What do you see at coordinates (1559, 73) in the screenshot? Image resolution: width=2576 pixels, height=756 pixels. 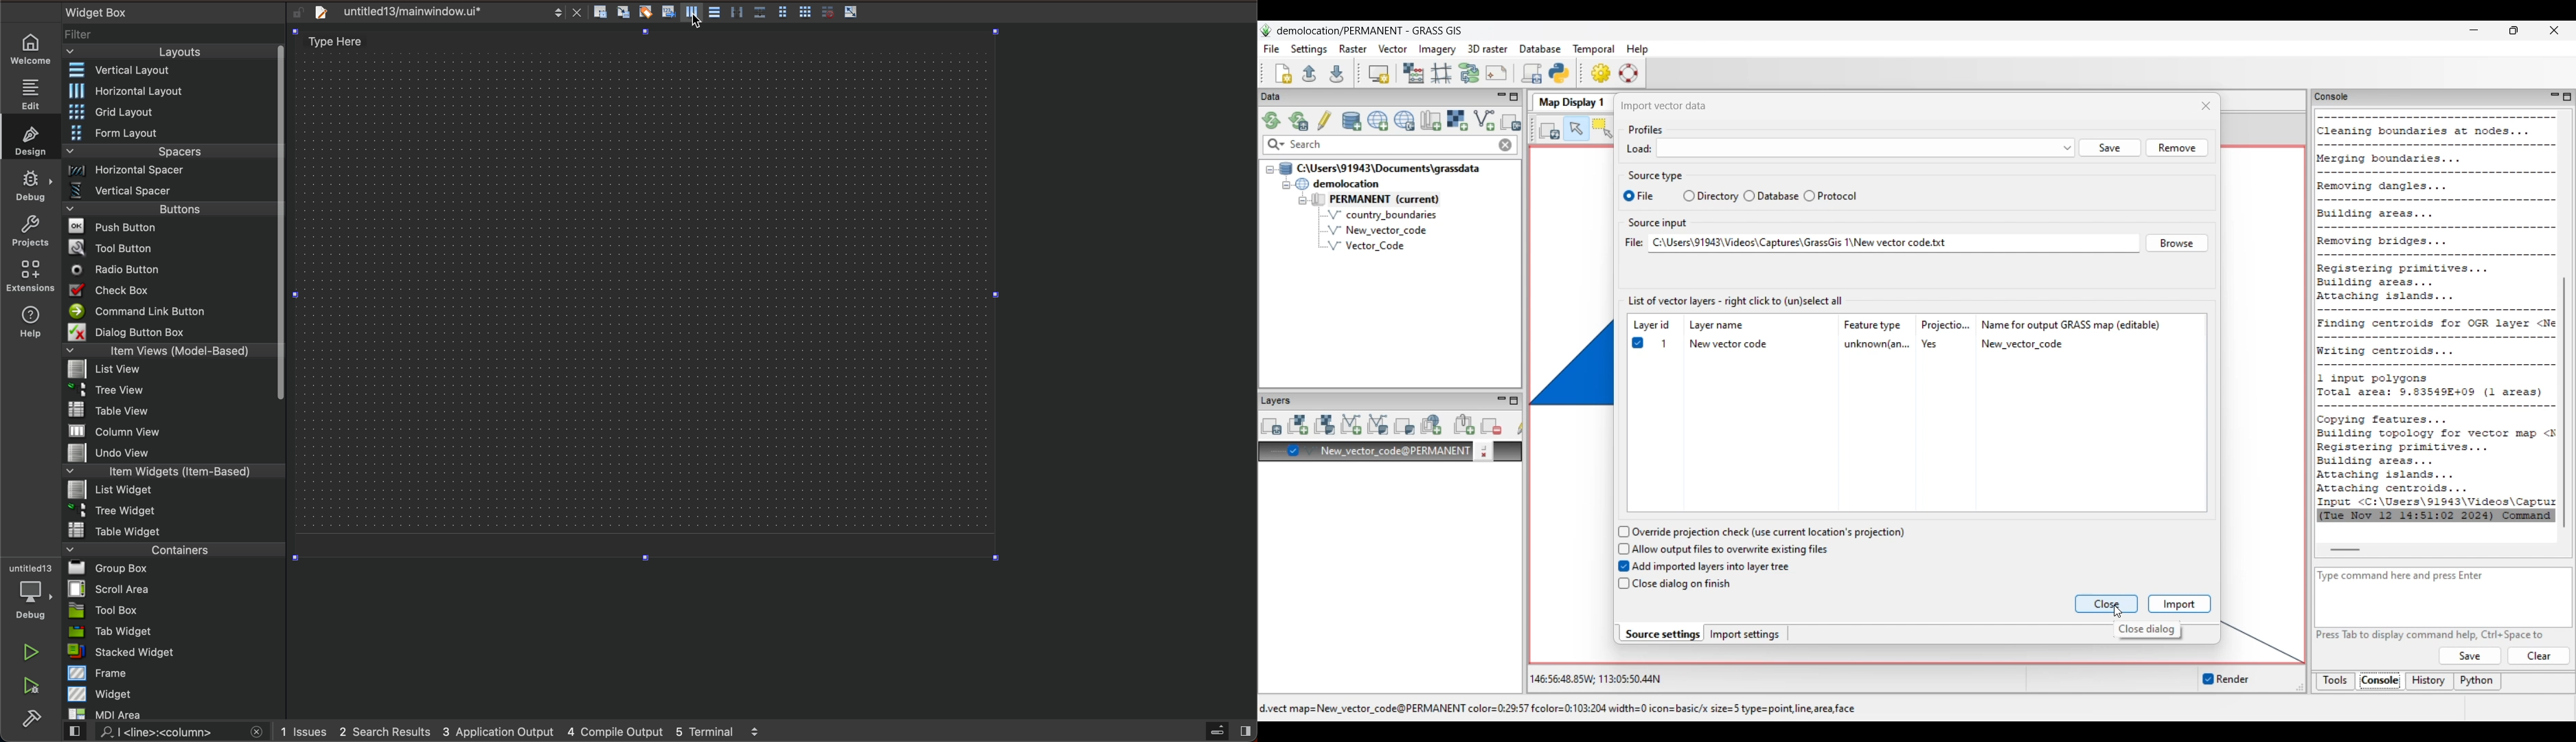 I see `Open a simple python code editor` at bounding box center [1559, 73].